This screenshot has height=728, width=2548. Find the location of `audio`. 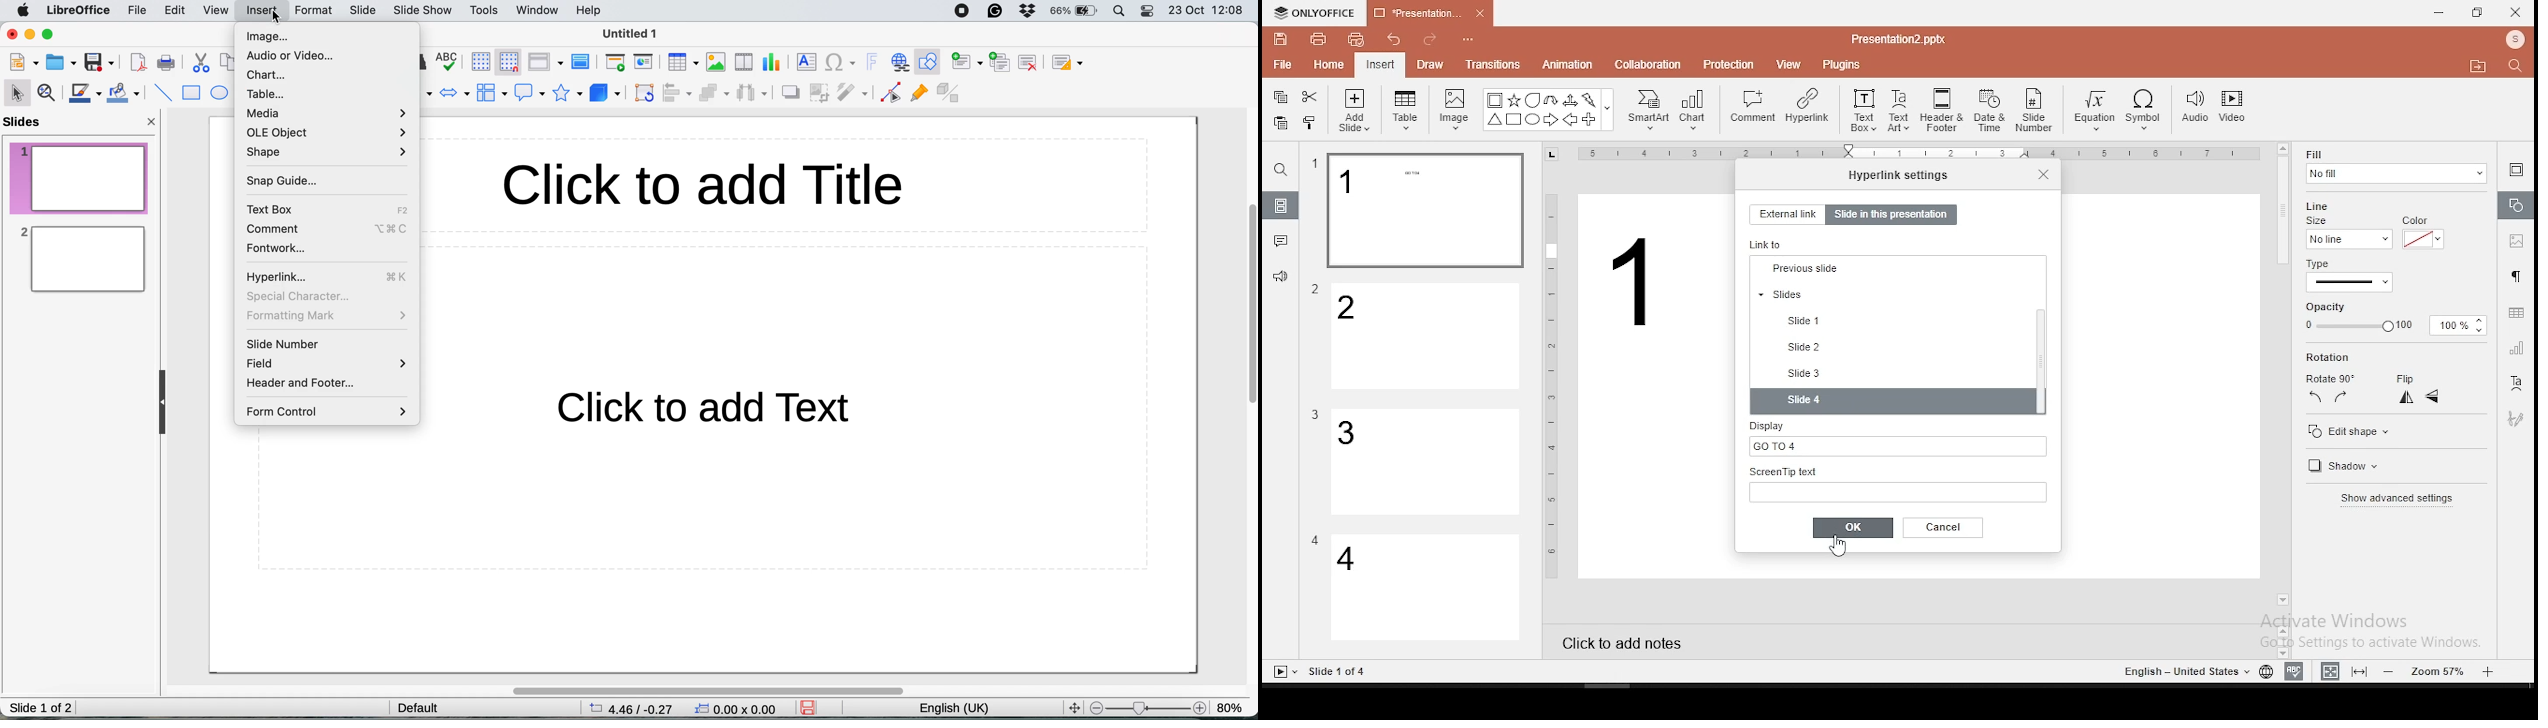

audio is located at coordinates (2195, 108).